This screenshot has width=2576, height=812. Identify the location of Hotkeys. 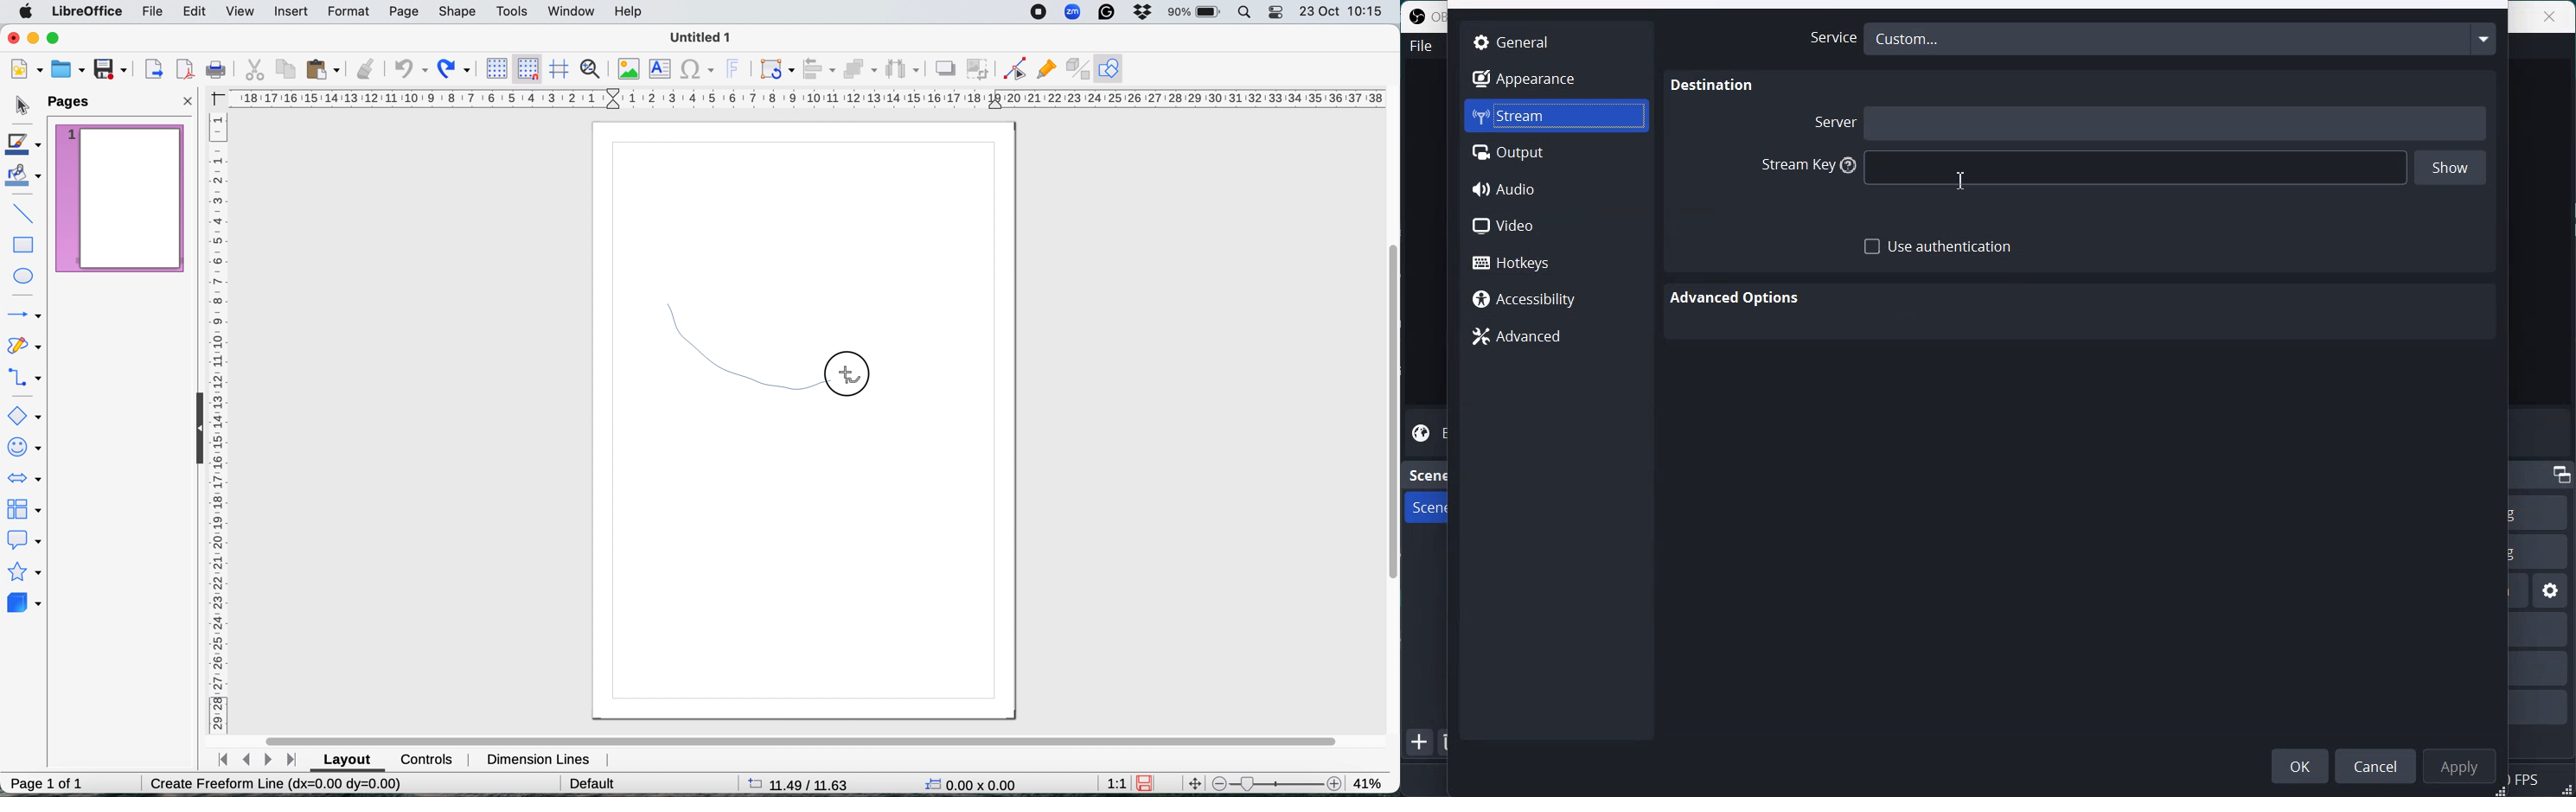
(1557, 262).